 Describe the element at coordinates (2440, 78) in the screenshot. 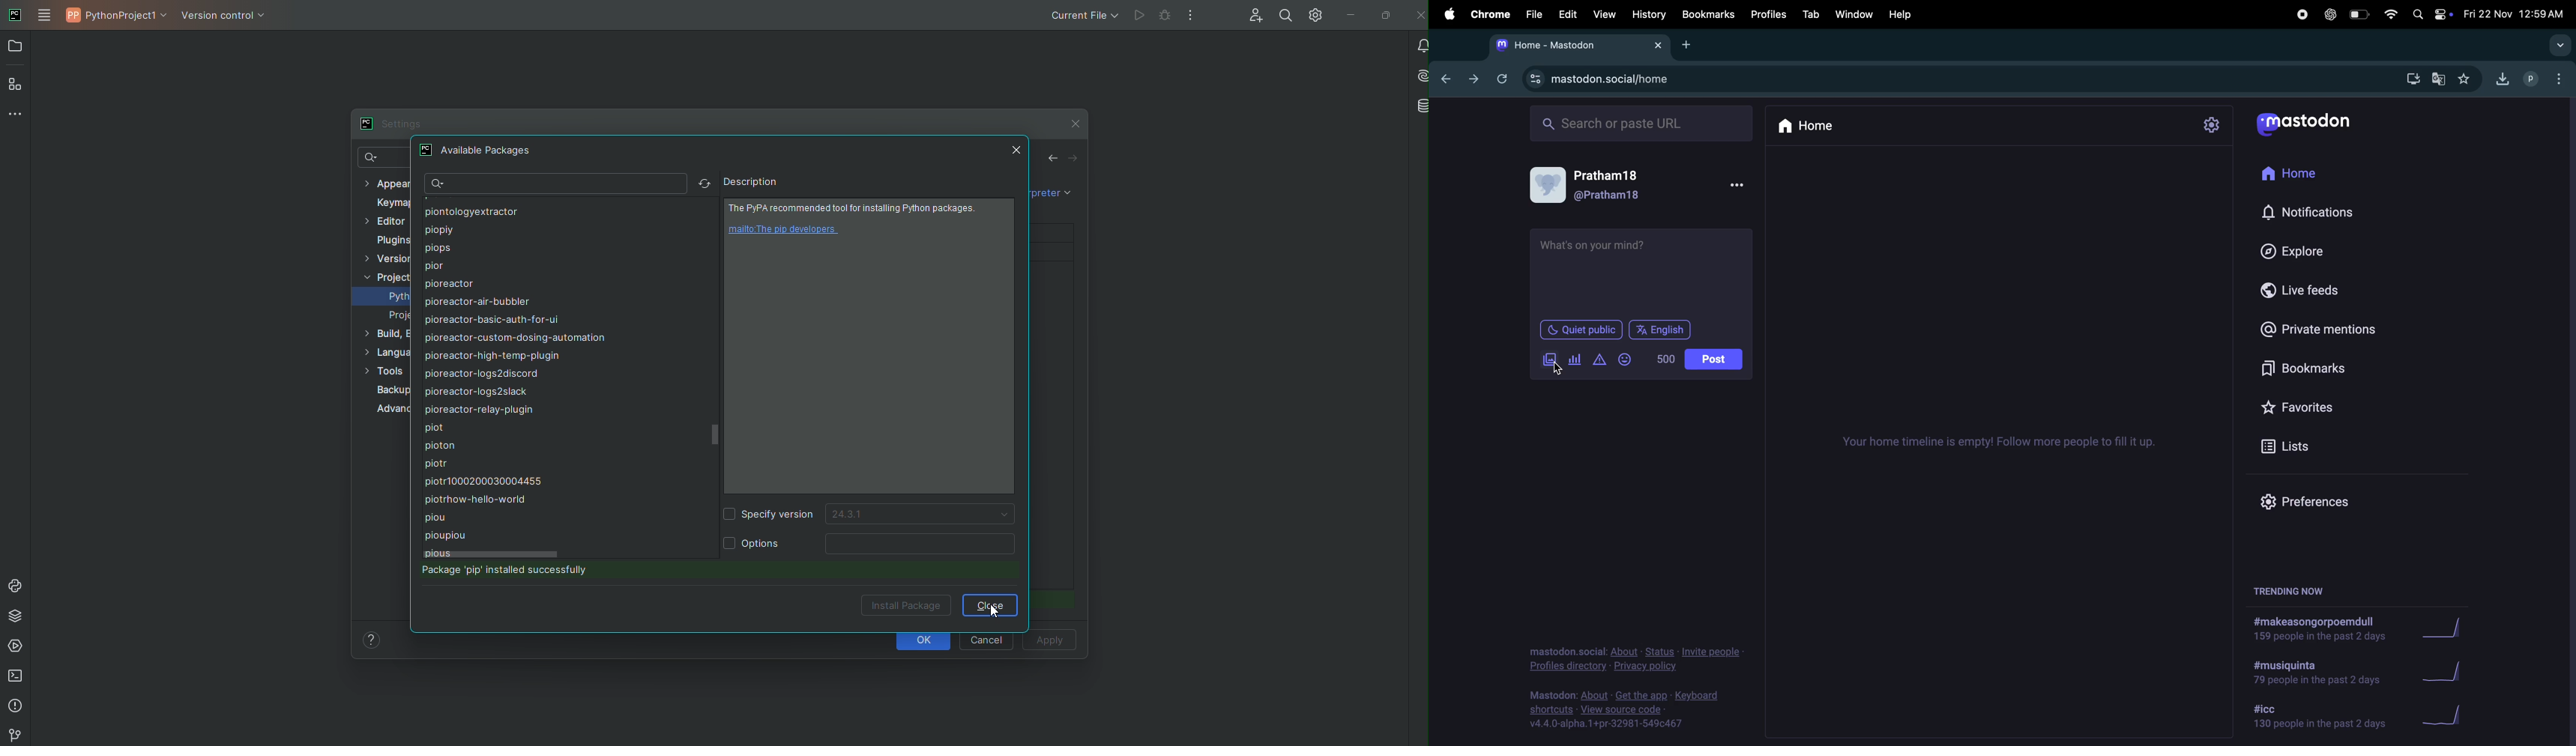

I see `translate` at that location.